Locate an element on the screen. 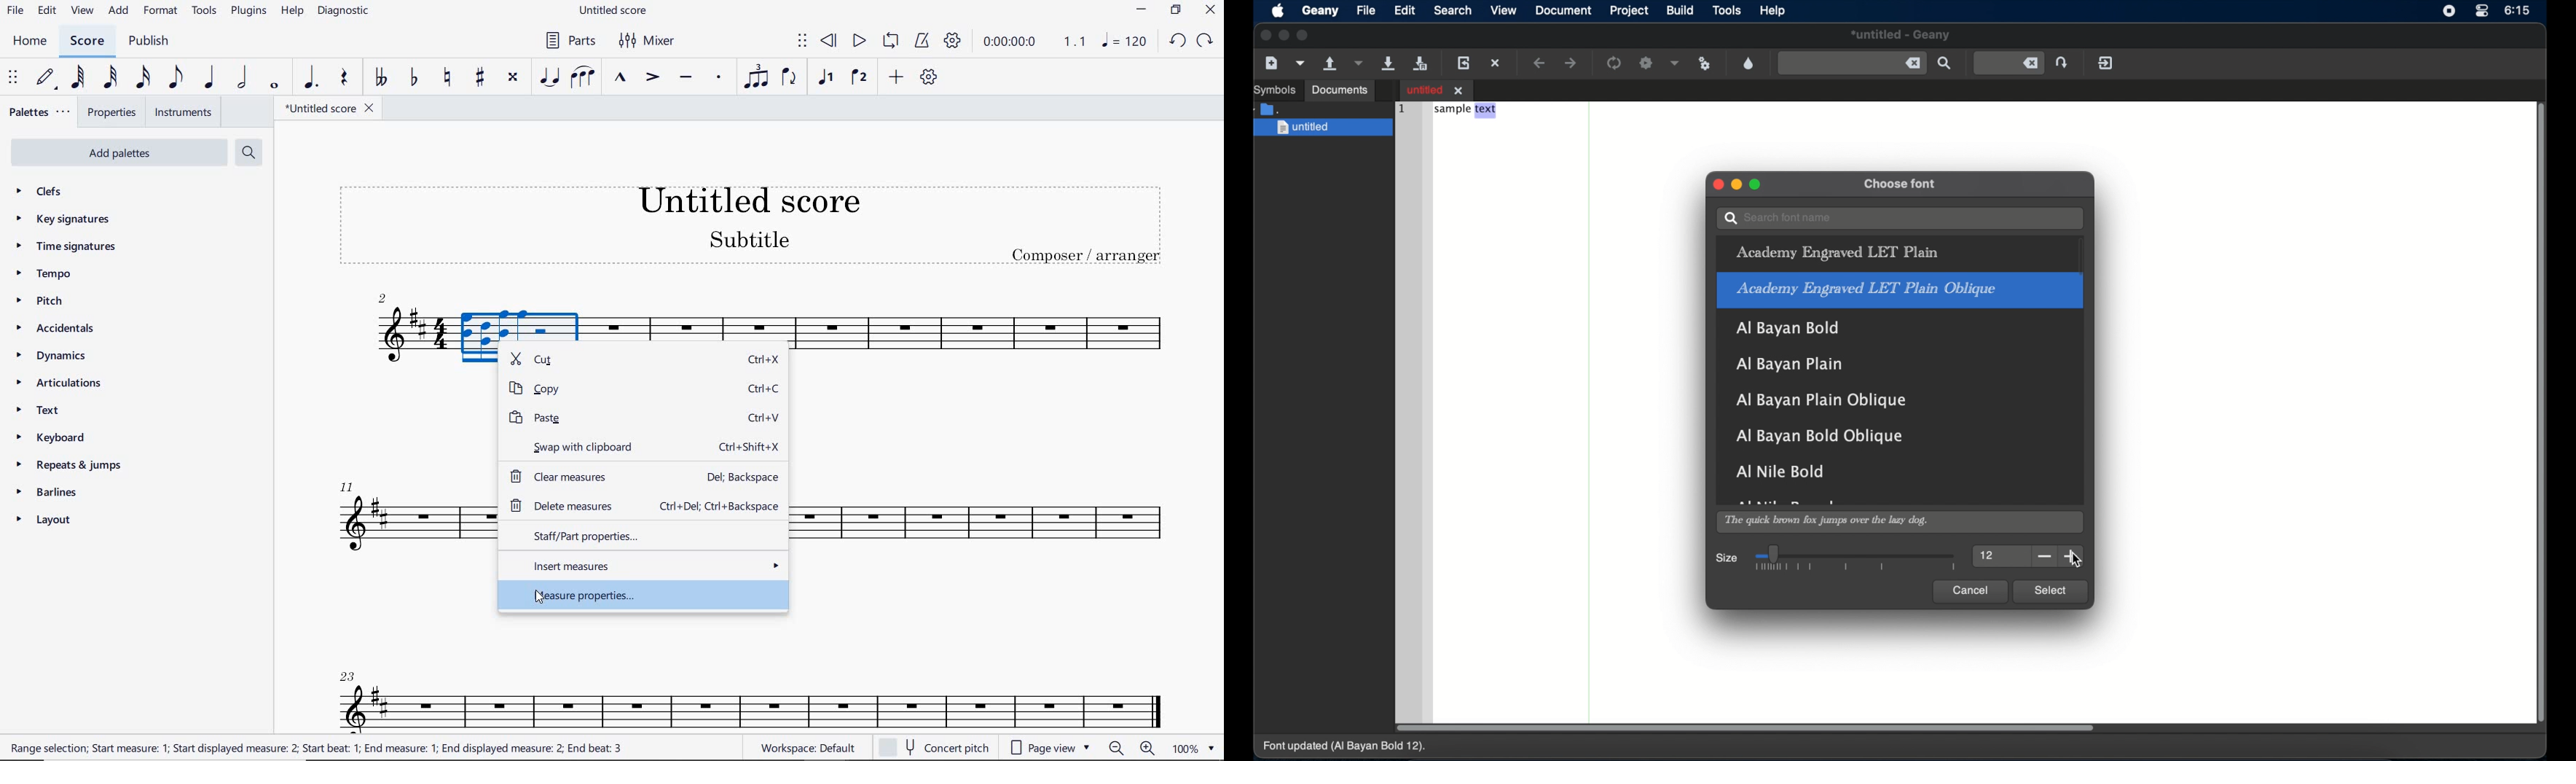  TIME SIGNATURES is located at coordinates (68, 247).